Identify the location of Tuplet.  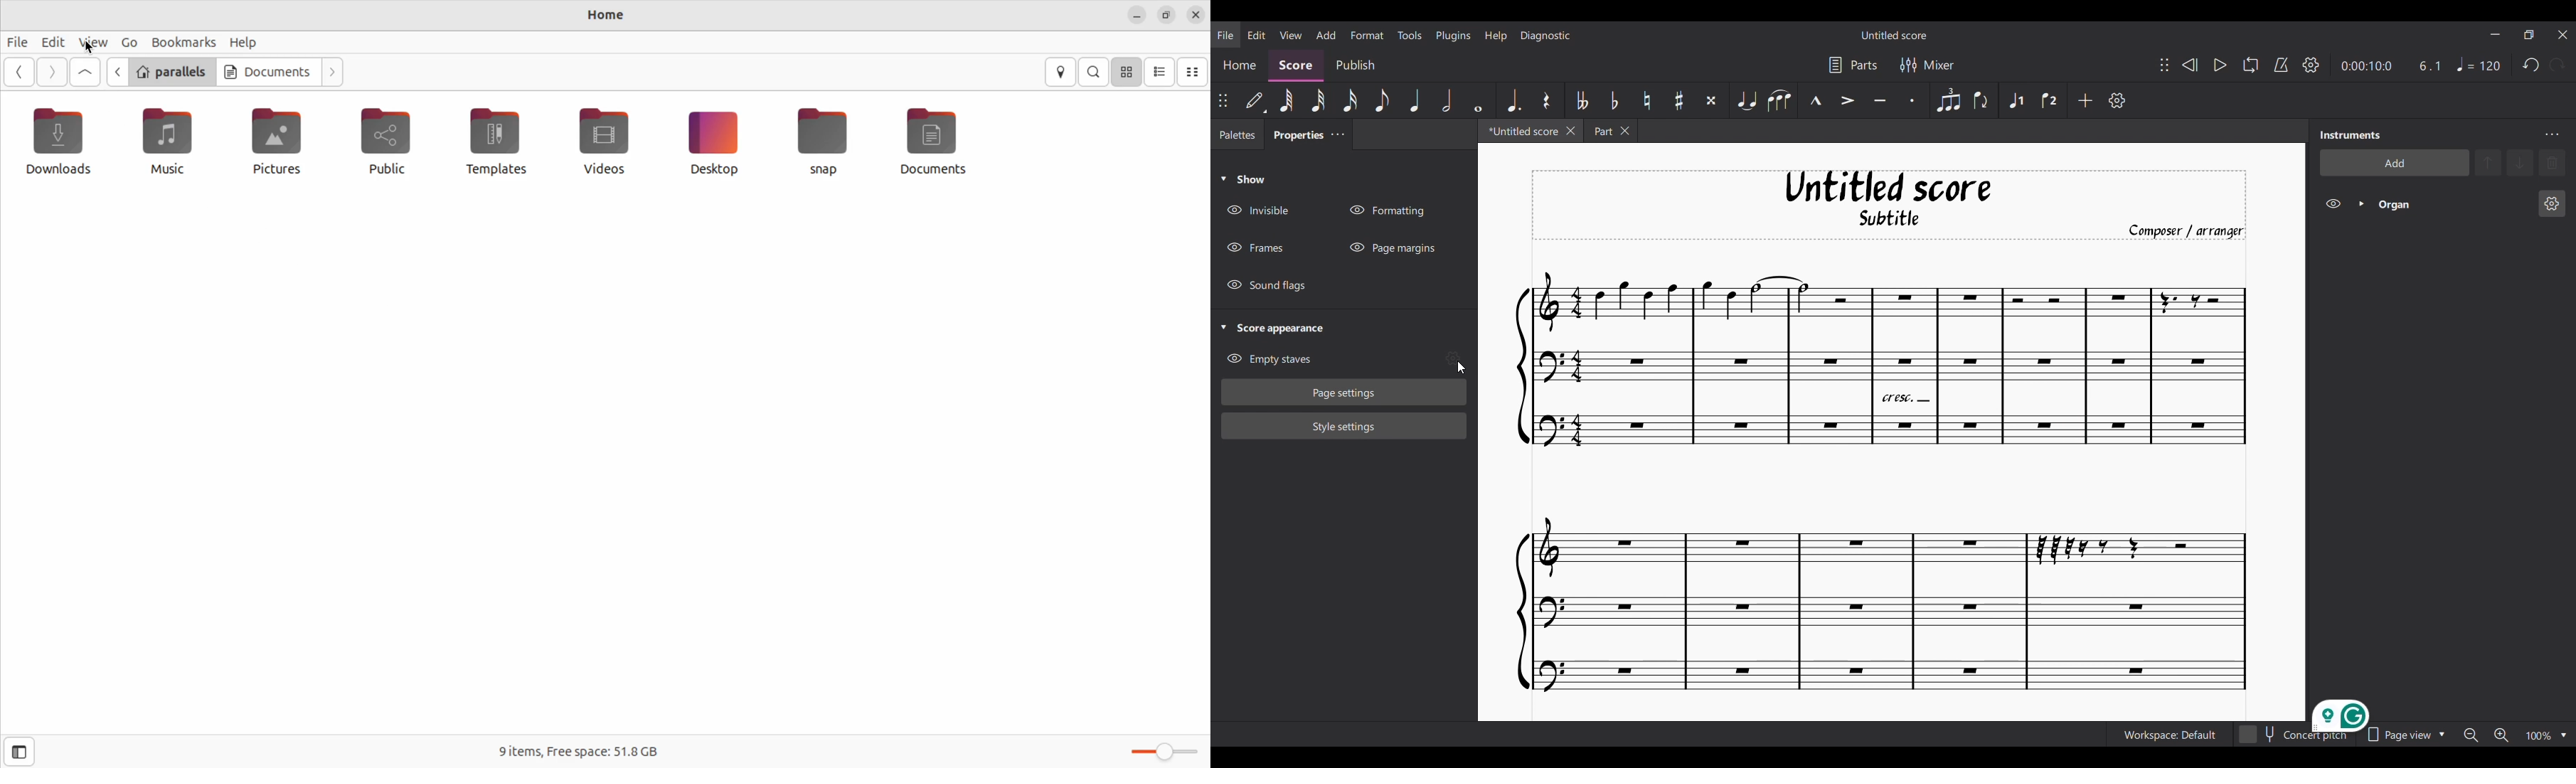
(1947, 100).